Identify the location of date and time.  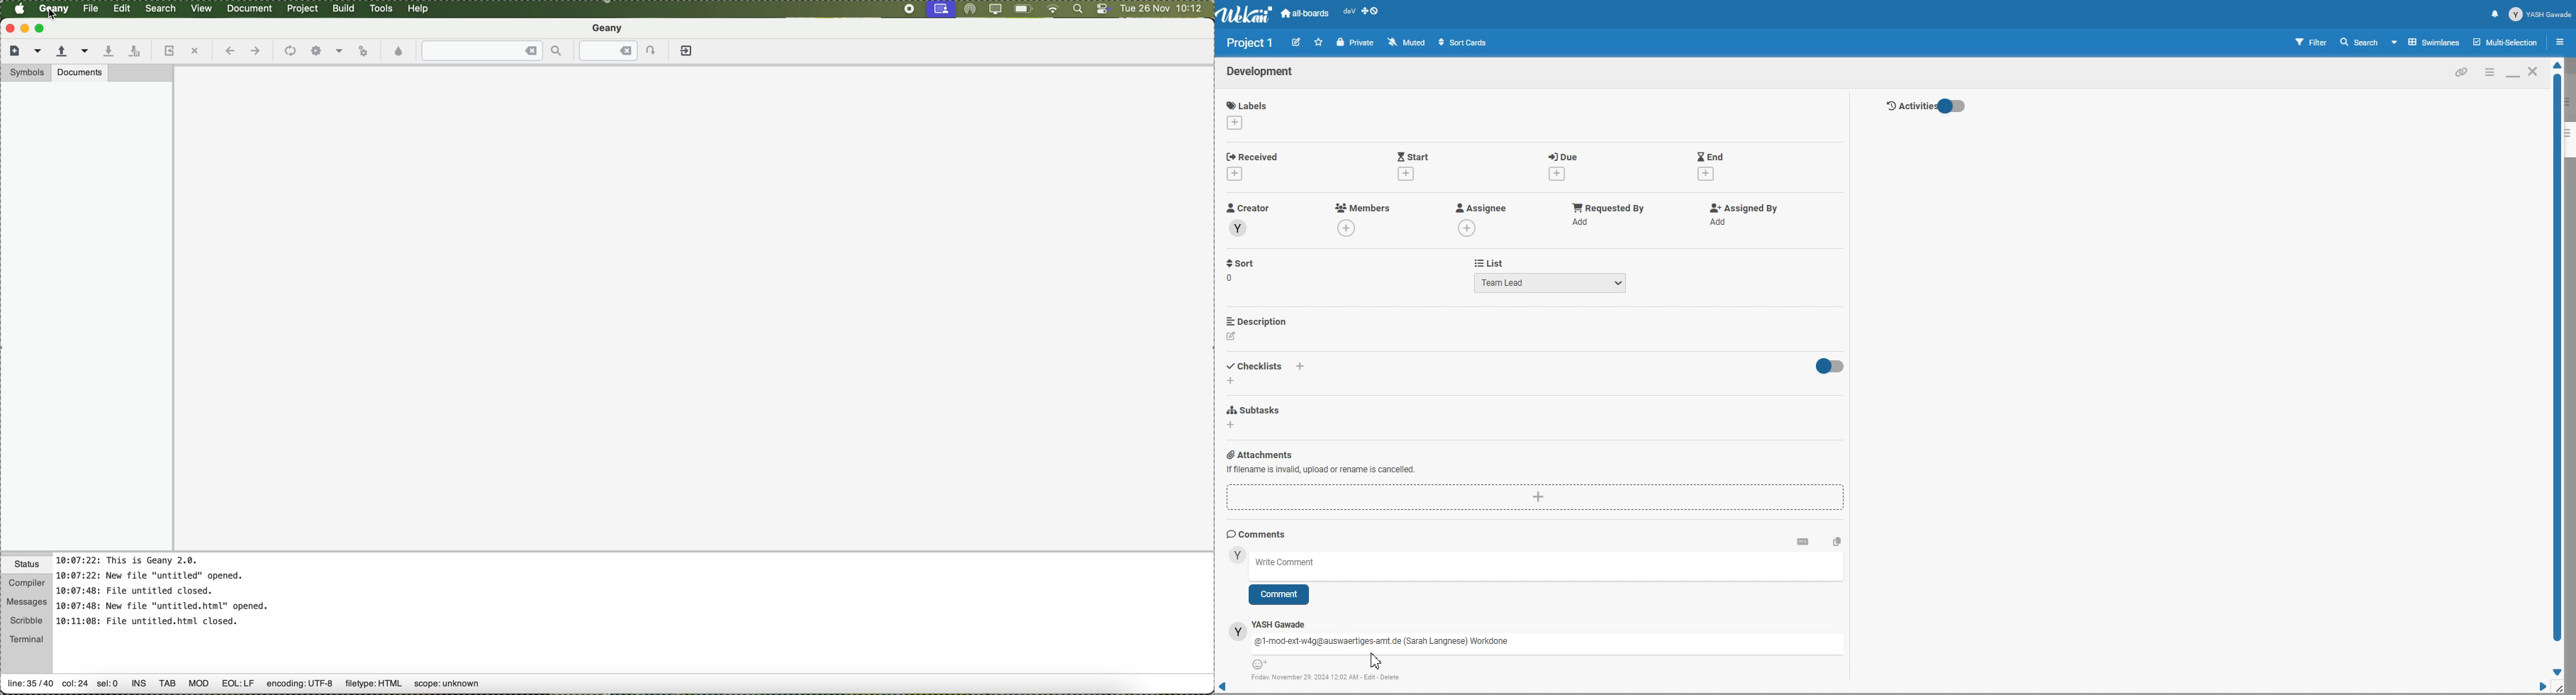
(1327, 677).